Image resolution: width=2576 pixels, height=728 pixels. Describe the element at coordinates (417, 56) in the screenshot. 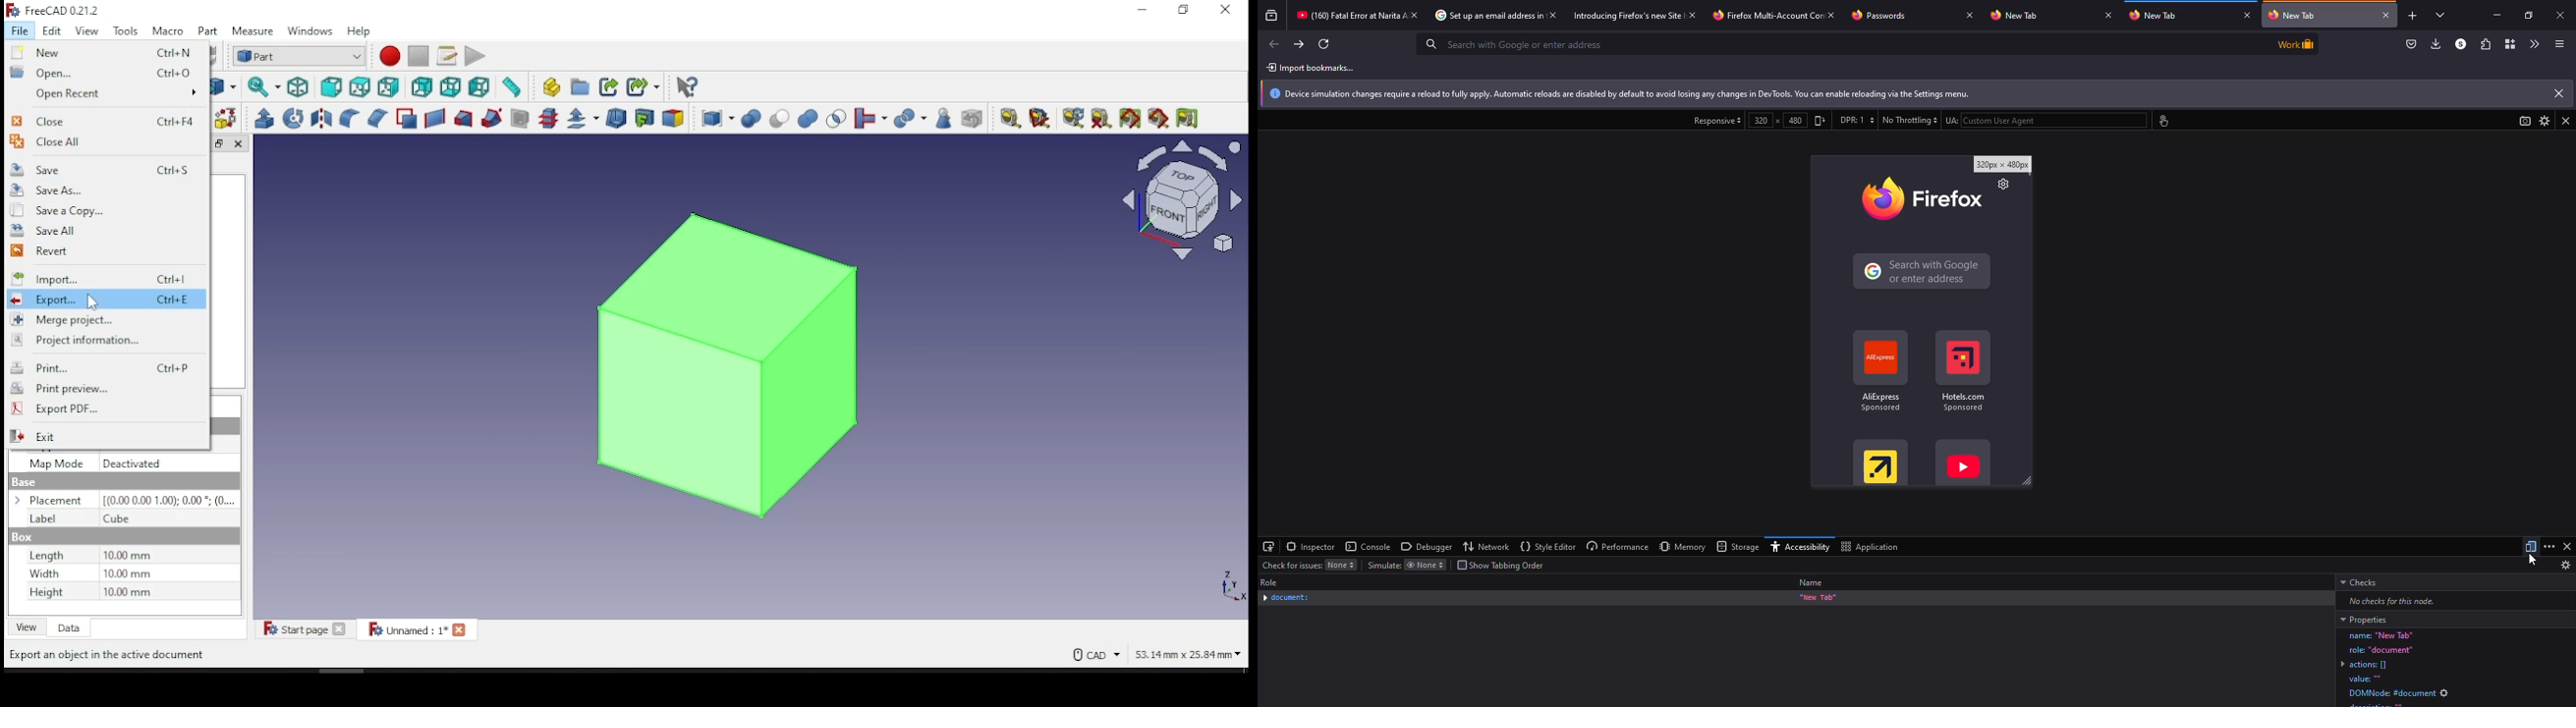

I see `stop macro recording` at that location.